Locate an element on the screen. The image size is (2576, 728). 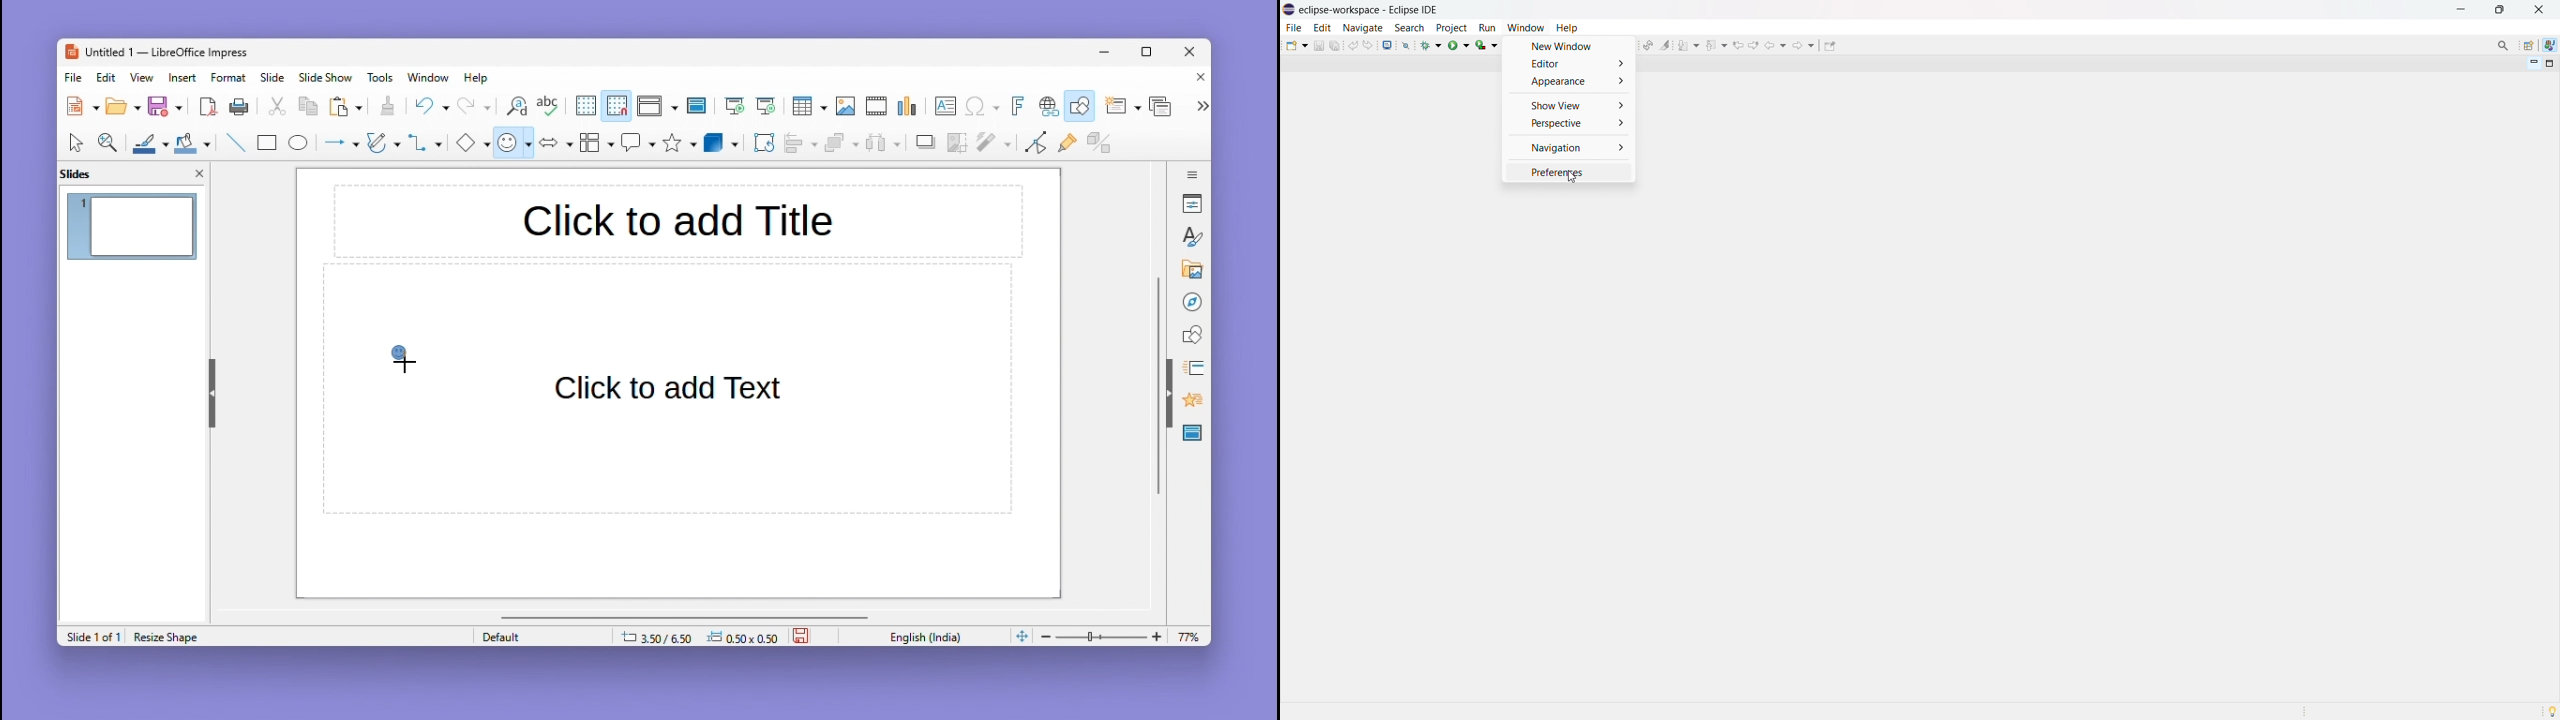
Symbol is located at coordinates (516, 142).